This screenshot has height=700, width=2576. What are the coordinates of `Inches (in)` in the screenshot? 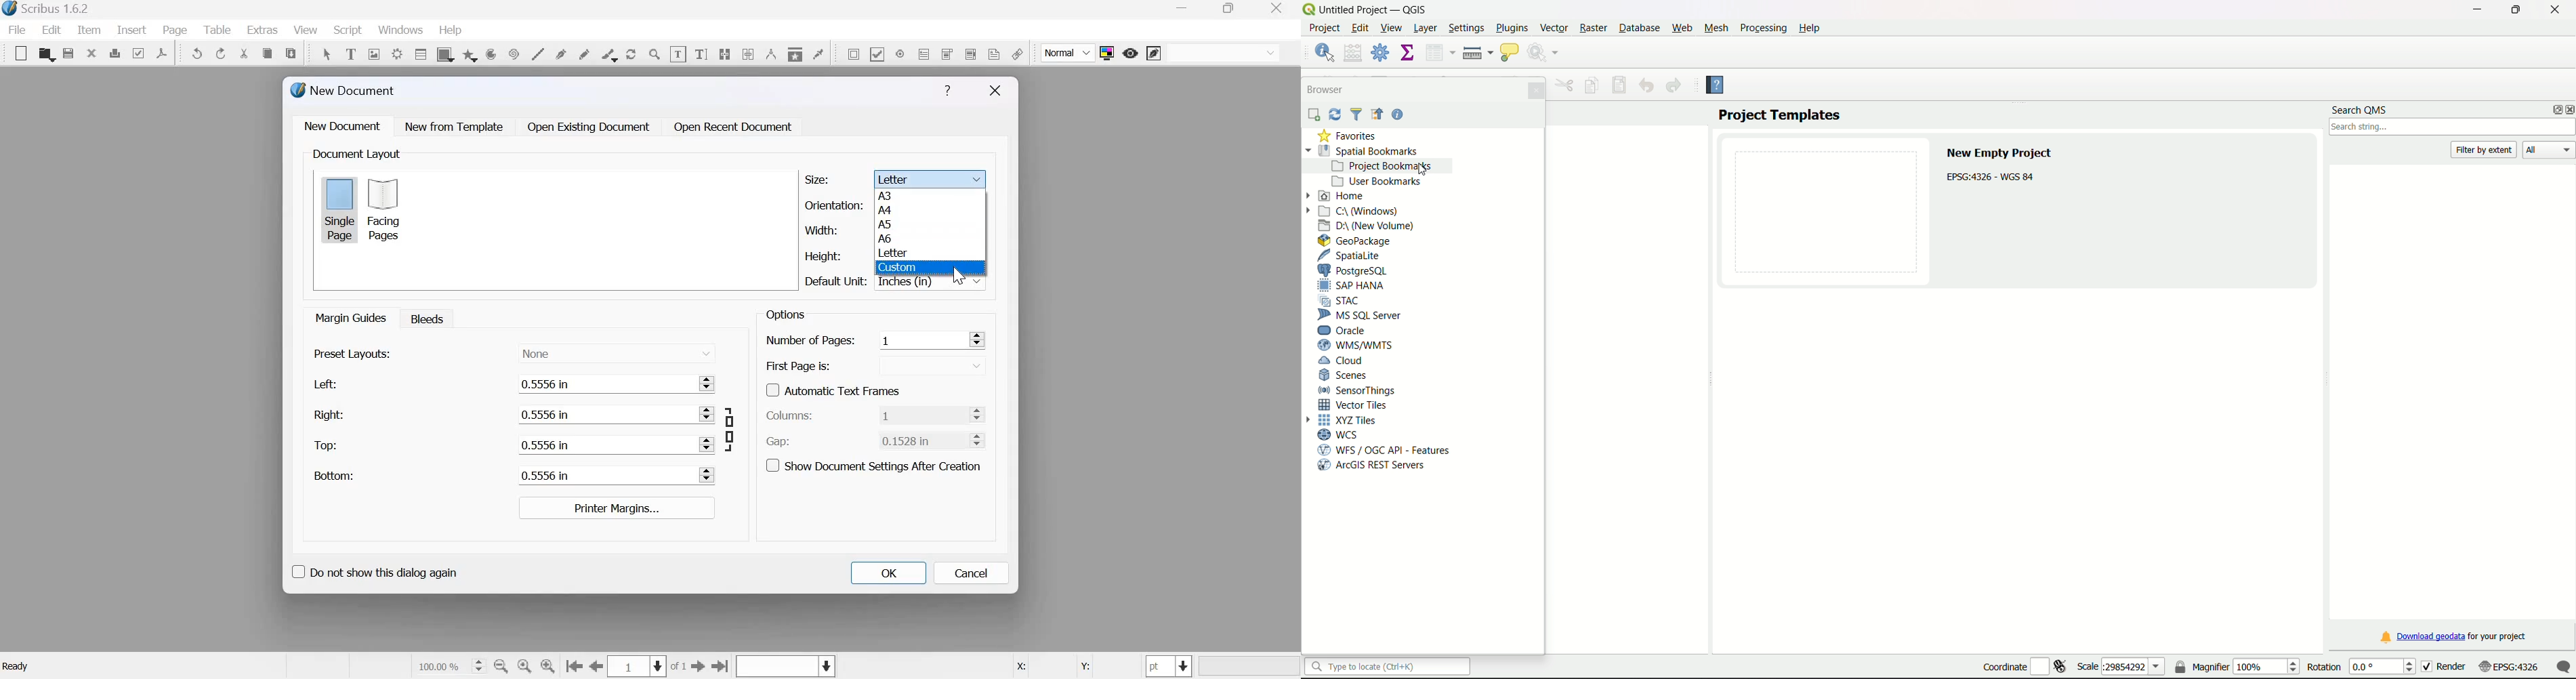 It's located at (932, 283).